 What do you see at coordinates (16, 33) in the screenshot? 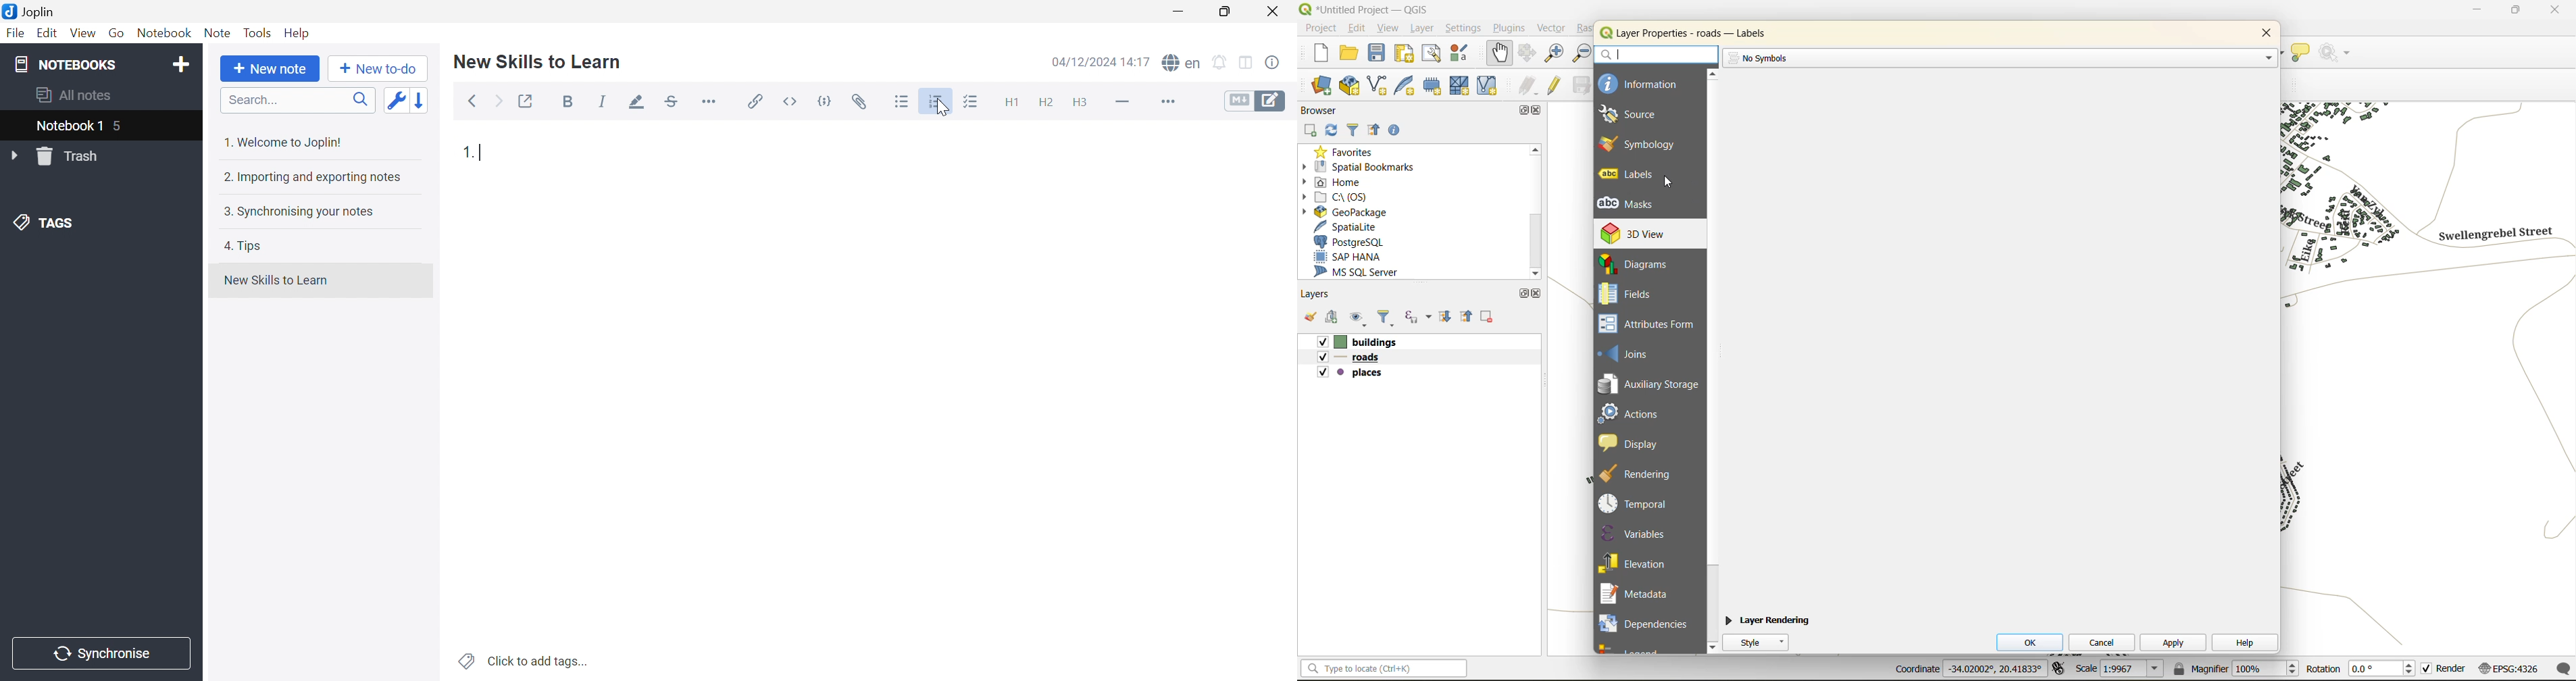
I see `File` at bounding box center [16, 33].